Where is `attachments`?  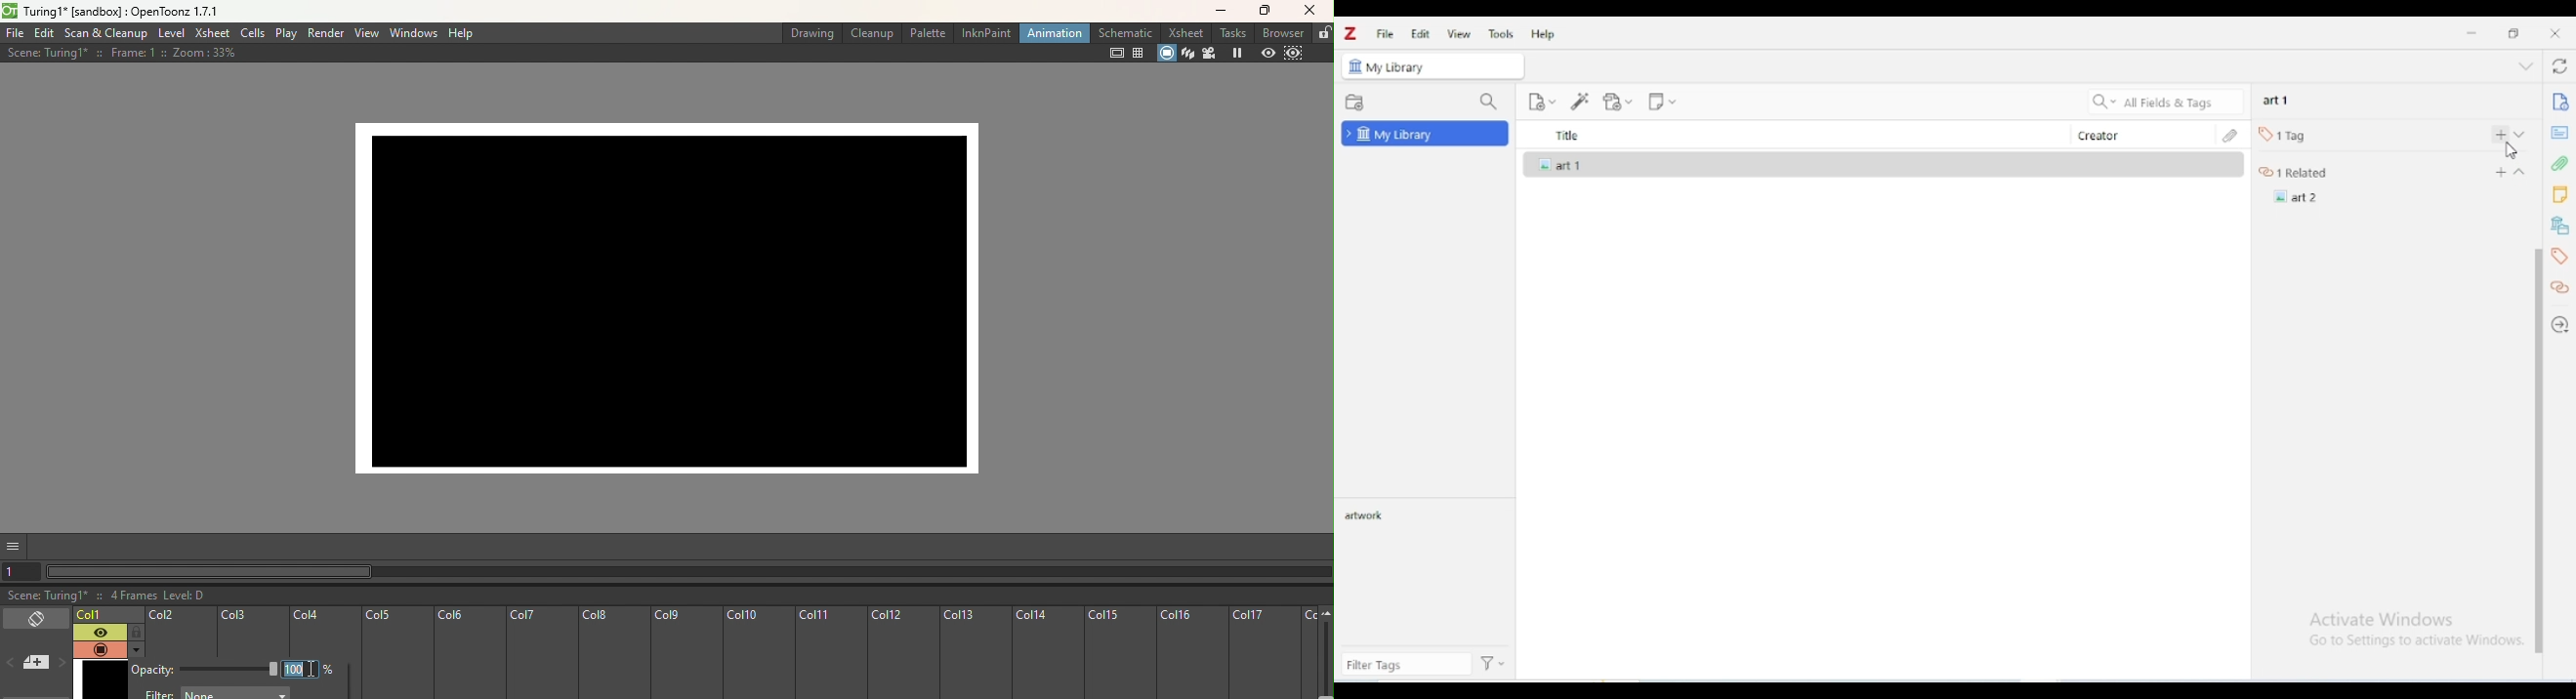
attachments is located at coordinates (2232, 135).